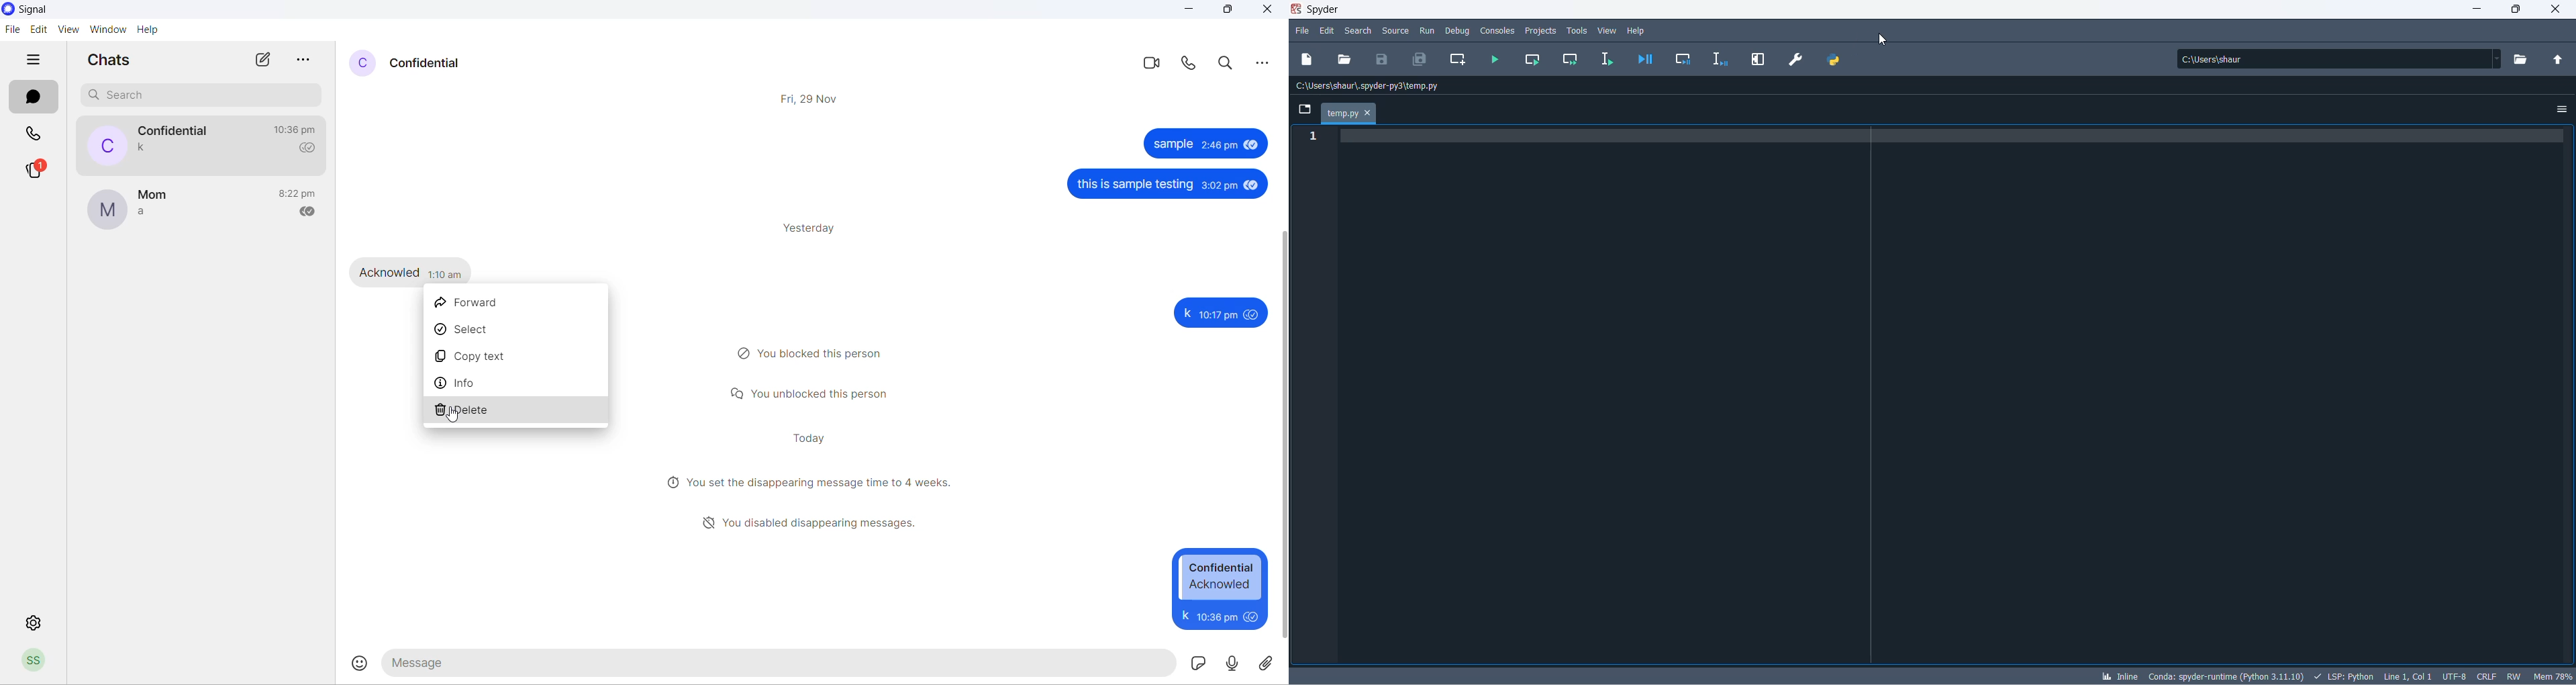 This screenshot has height=700, width=2576. What do you see at coordinates (1187, 64) in the screenshot?
I see `voice call` at bounding box center [1187, 64].